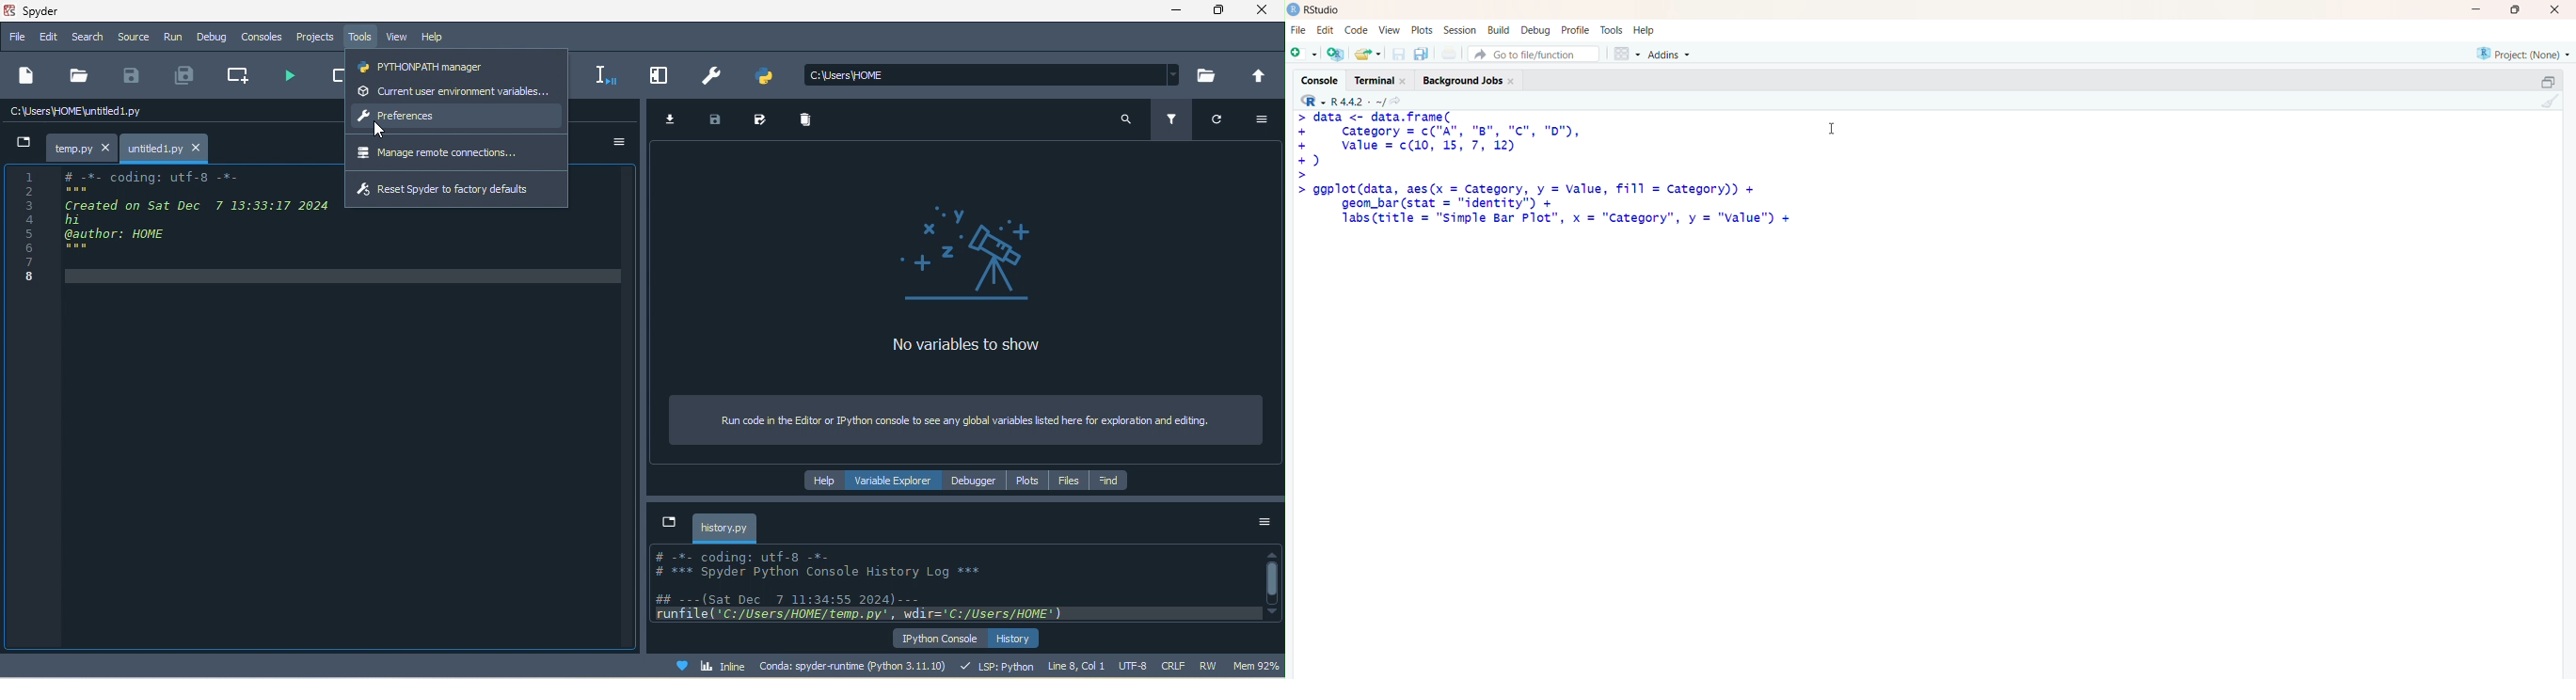 The image size is (2576, 700). I want to click on run file, so click(292, 76).